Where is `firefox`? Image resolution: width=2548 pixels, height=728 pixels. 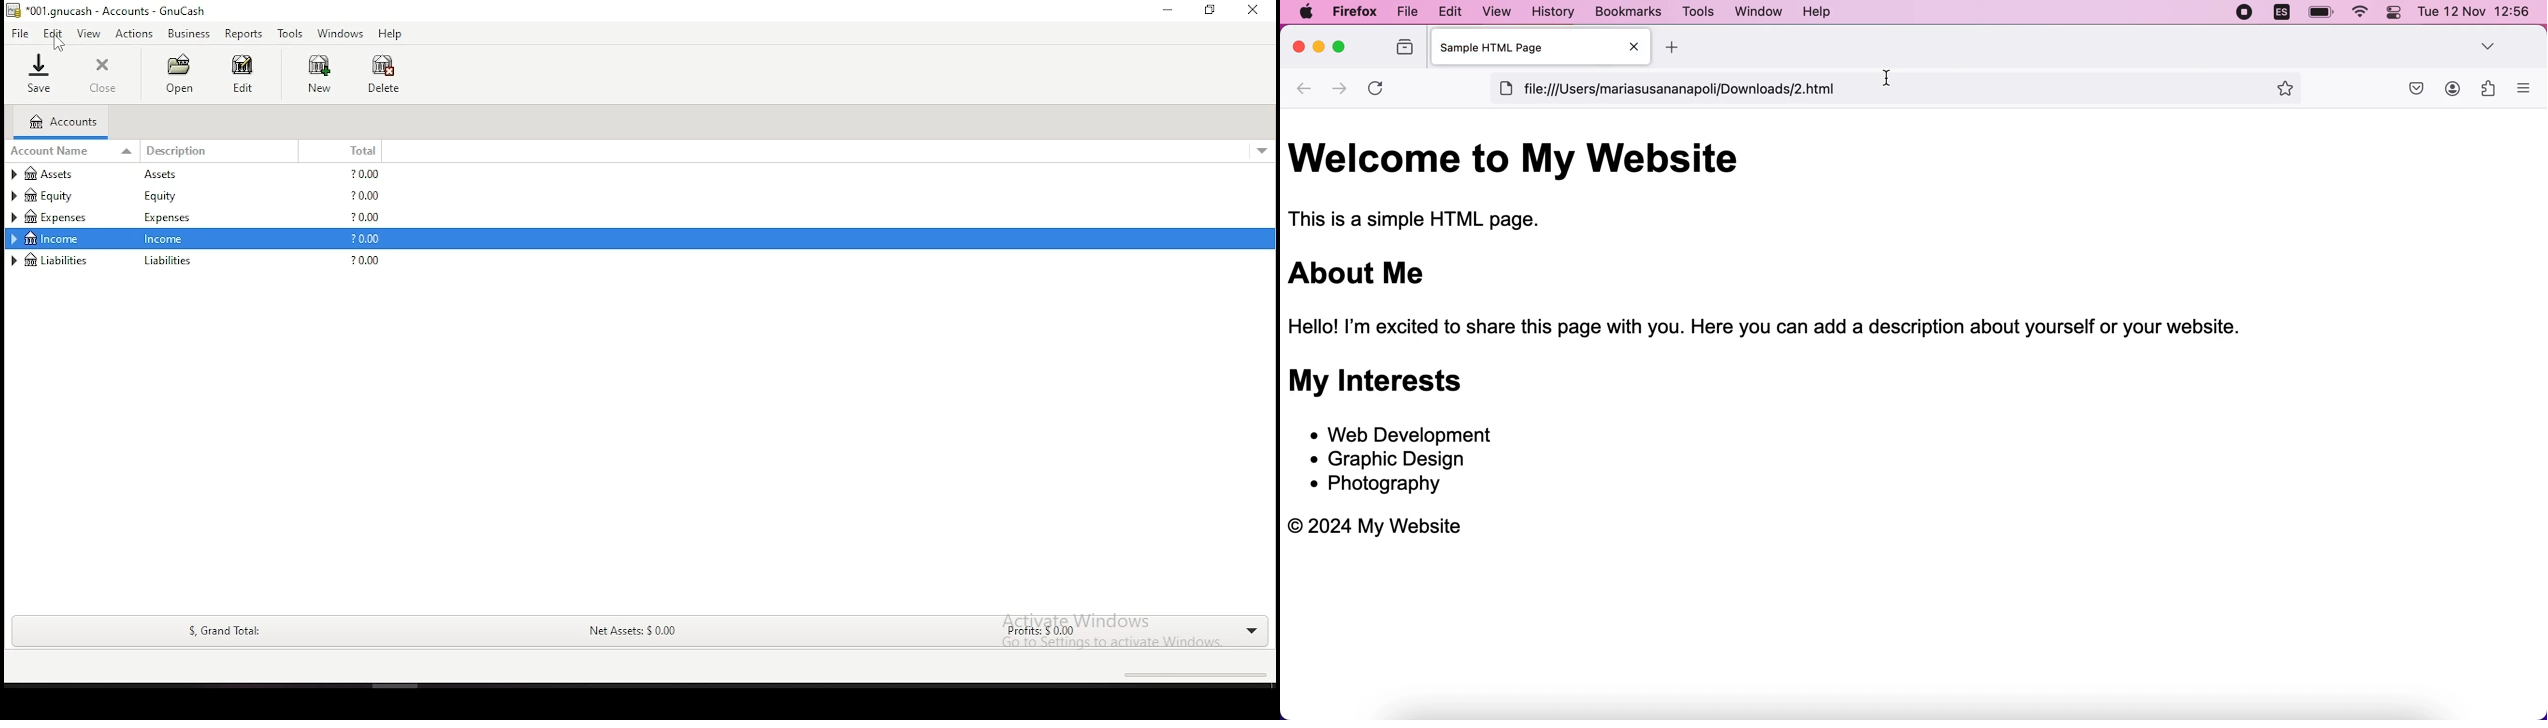 firefox is located at coordinates (1355, 11).